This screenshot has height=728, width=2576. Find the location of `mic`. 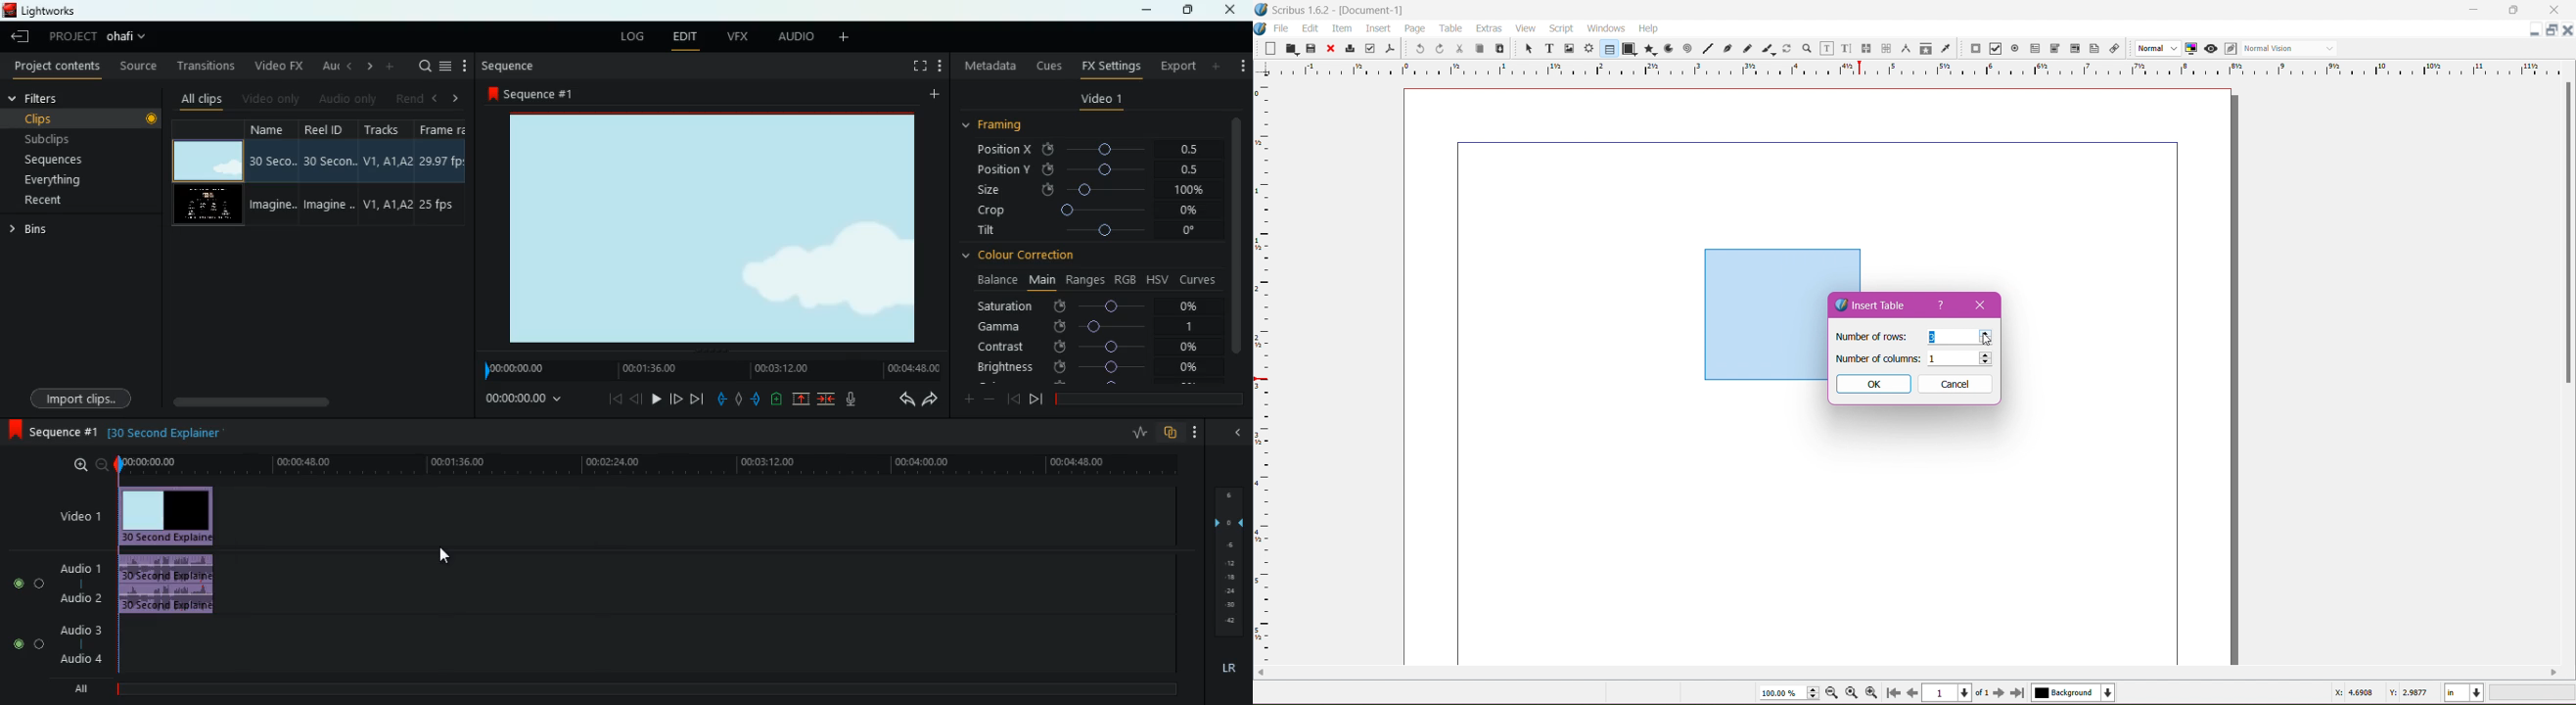

mic is located at coordinates (851, 399).